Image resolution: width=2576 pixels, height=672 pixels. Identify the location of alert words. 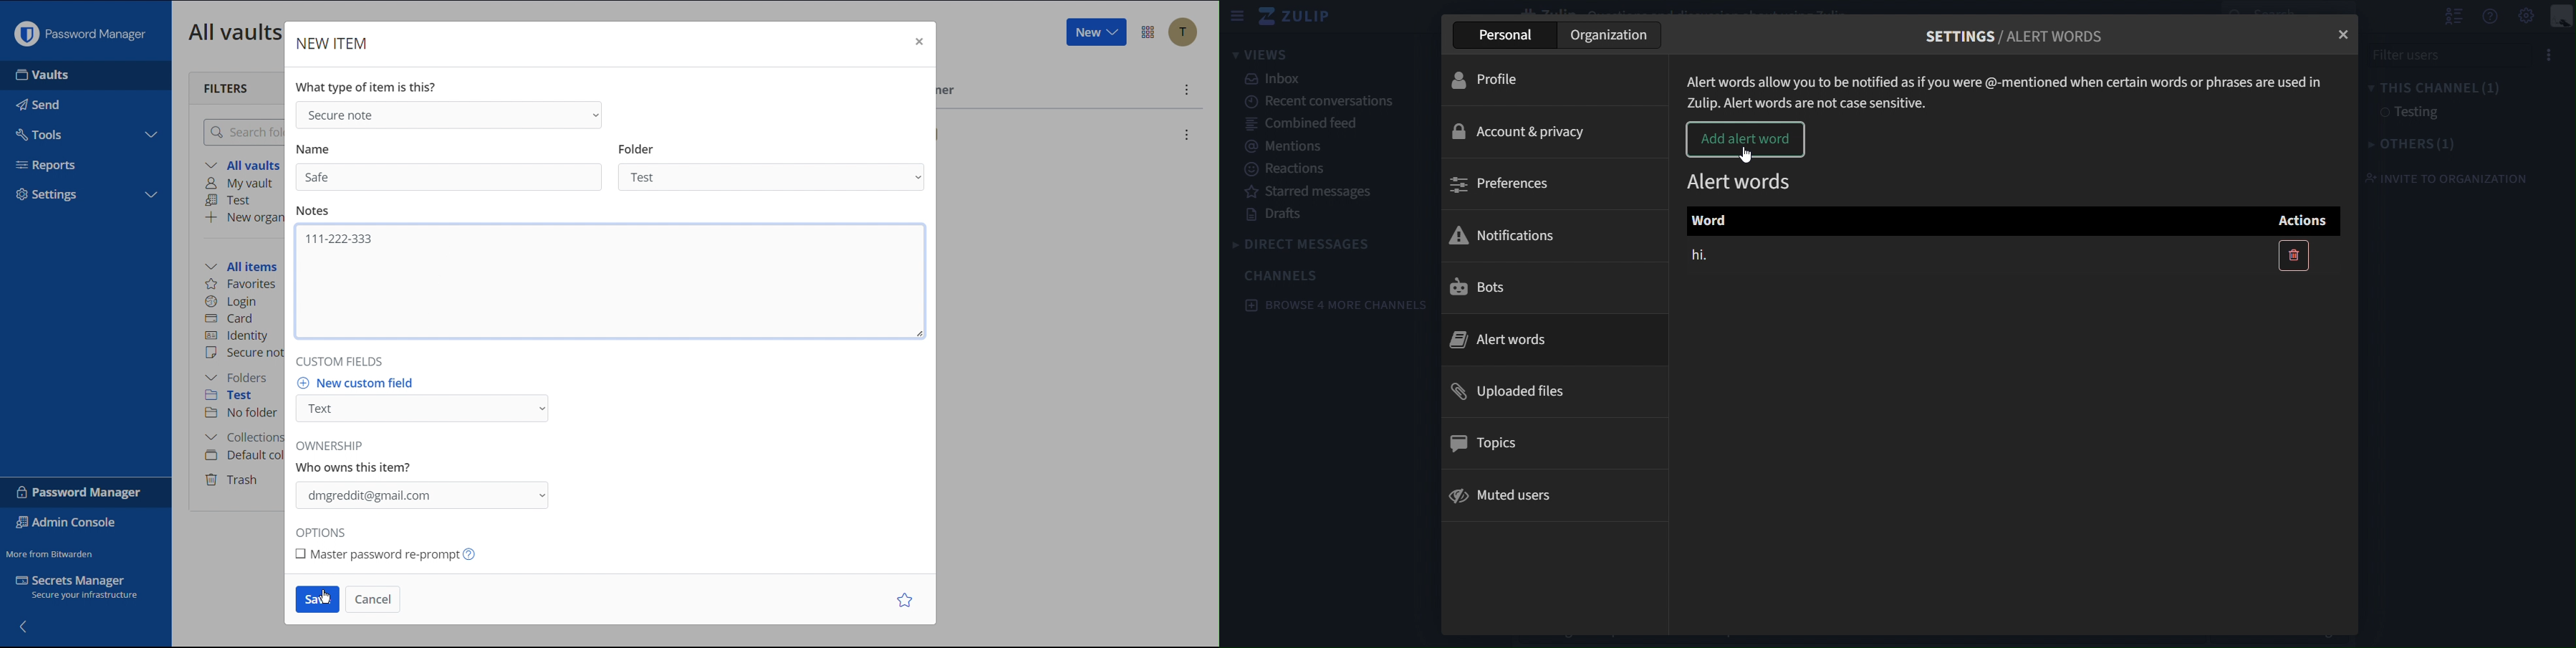
(1750, 178).